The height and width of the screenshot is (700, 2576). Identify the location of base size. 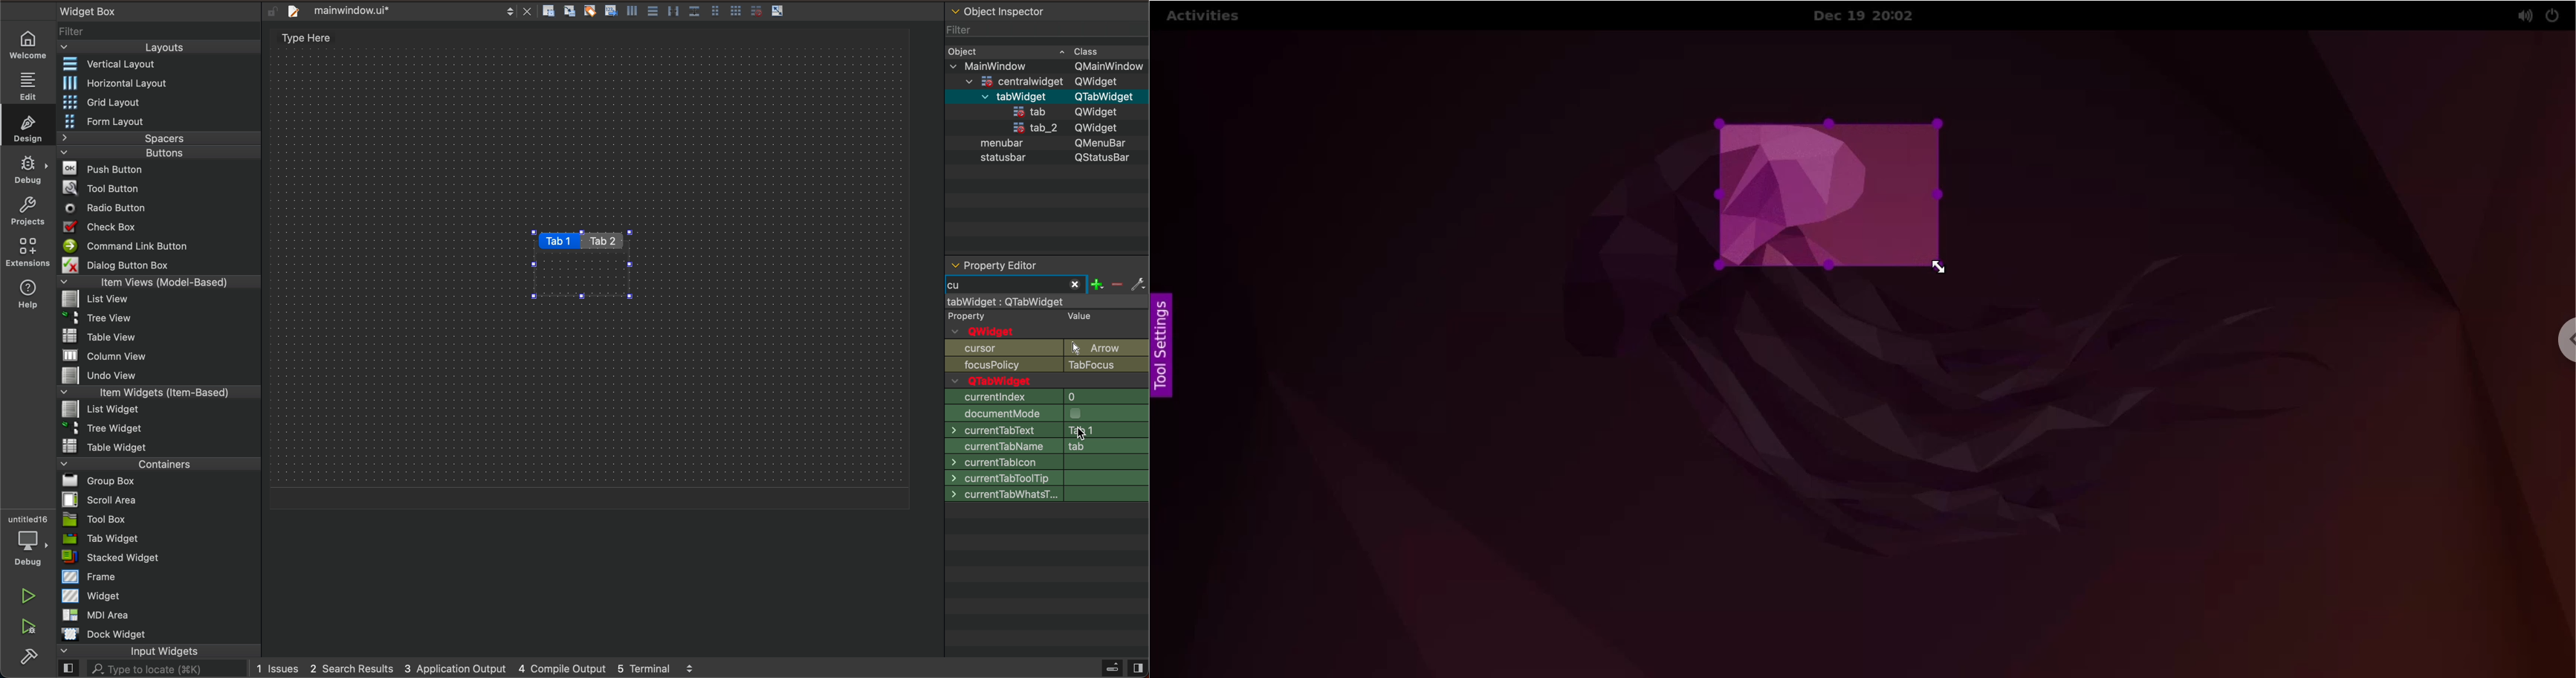
(1047, 476).